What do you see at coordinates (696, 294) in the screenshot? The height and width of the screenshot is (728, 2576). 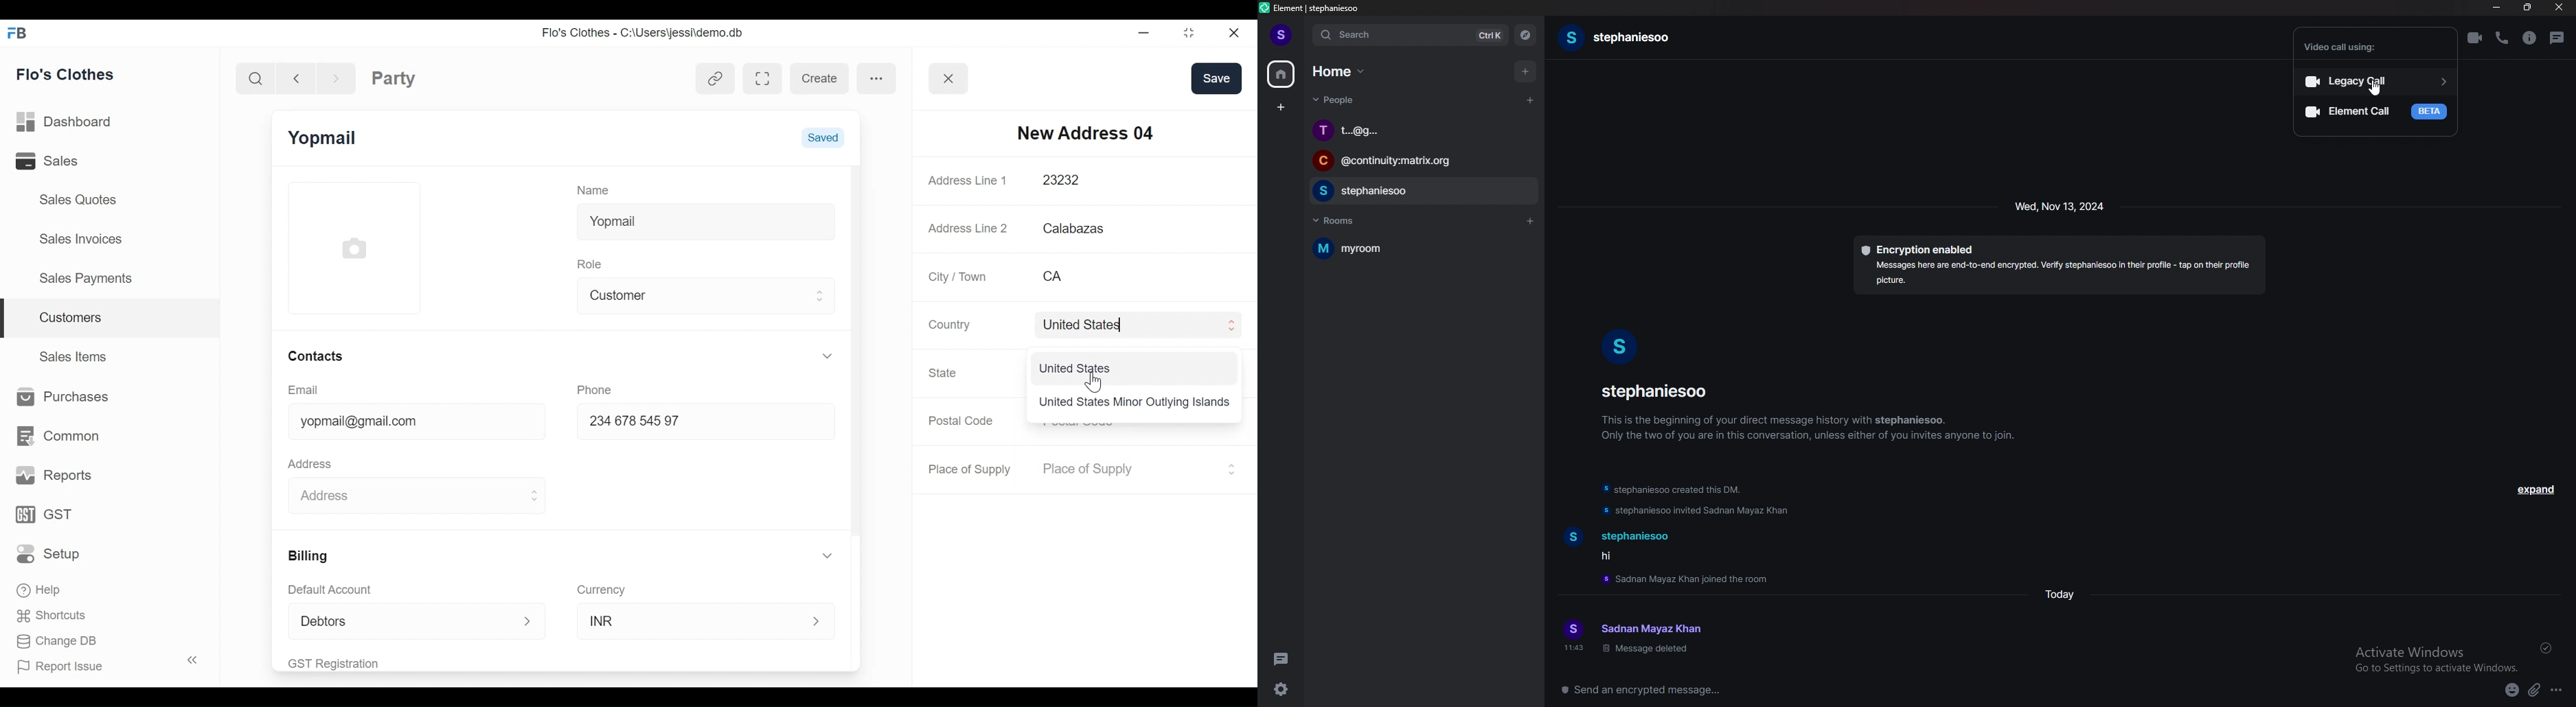 I see `Customer` at bounding box center [696, 294].